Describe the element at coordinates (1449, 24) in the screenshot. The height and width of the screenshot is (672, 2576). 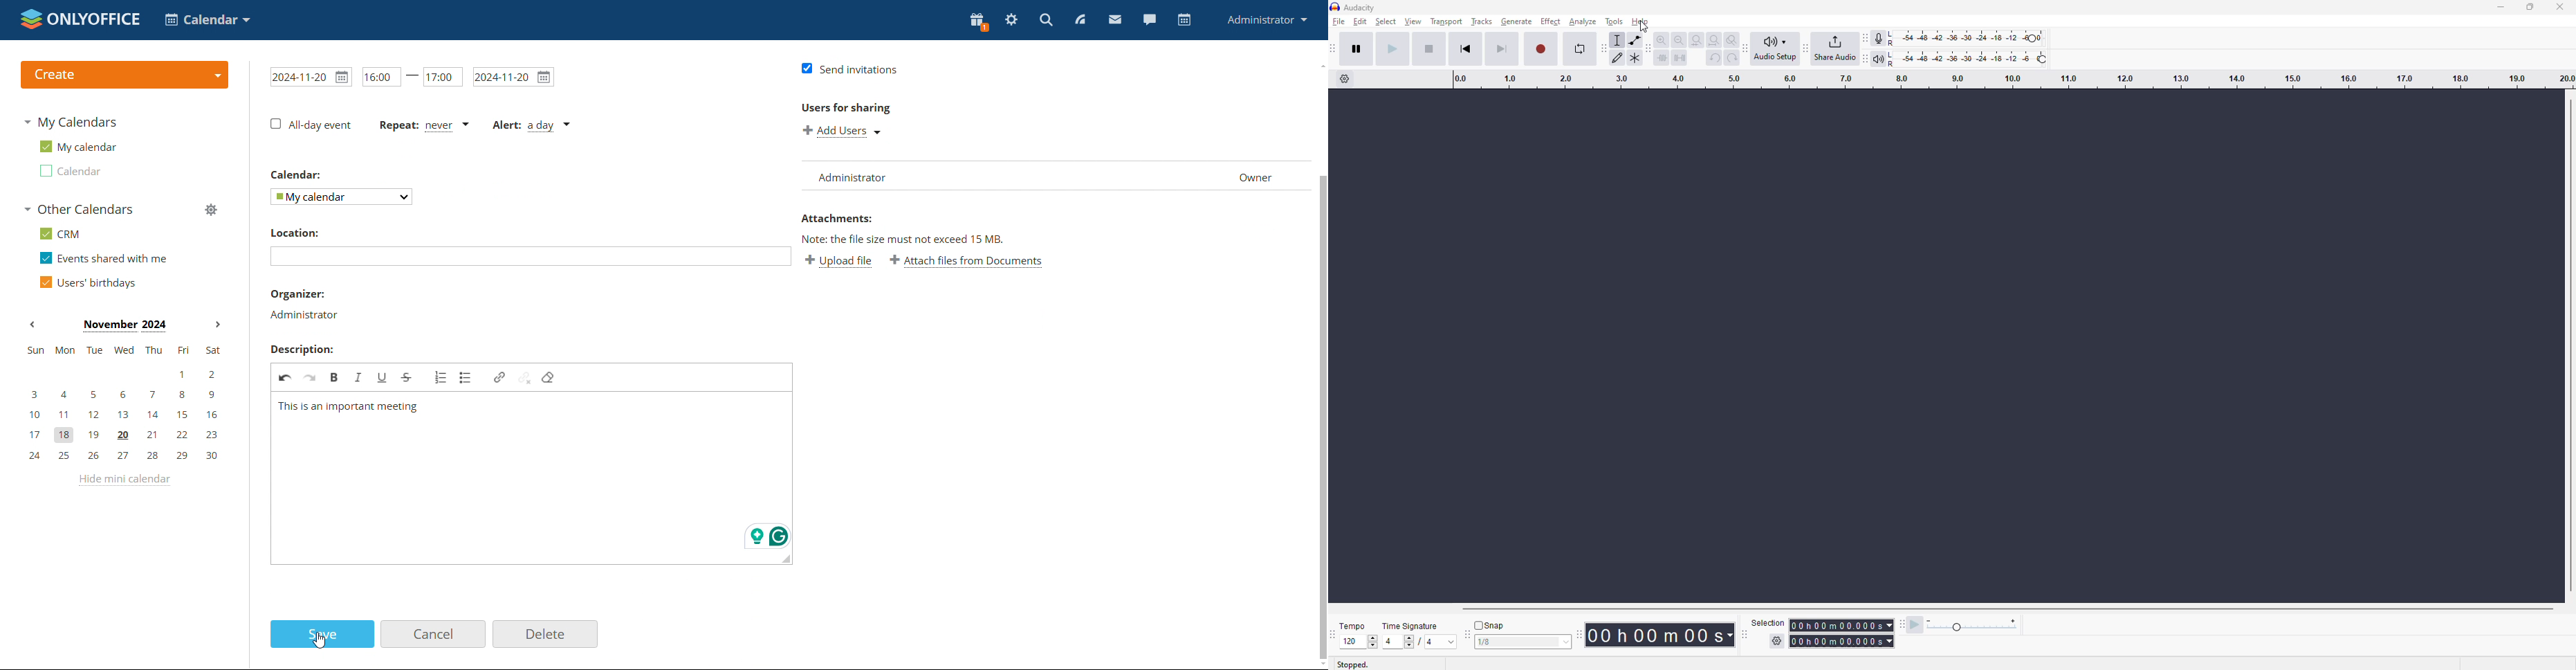
I see `transport` at that location.